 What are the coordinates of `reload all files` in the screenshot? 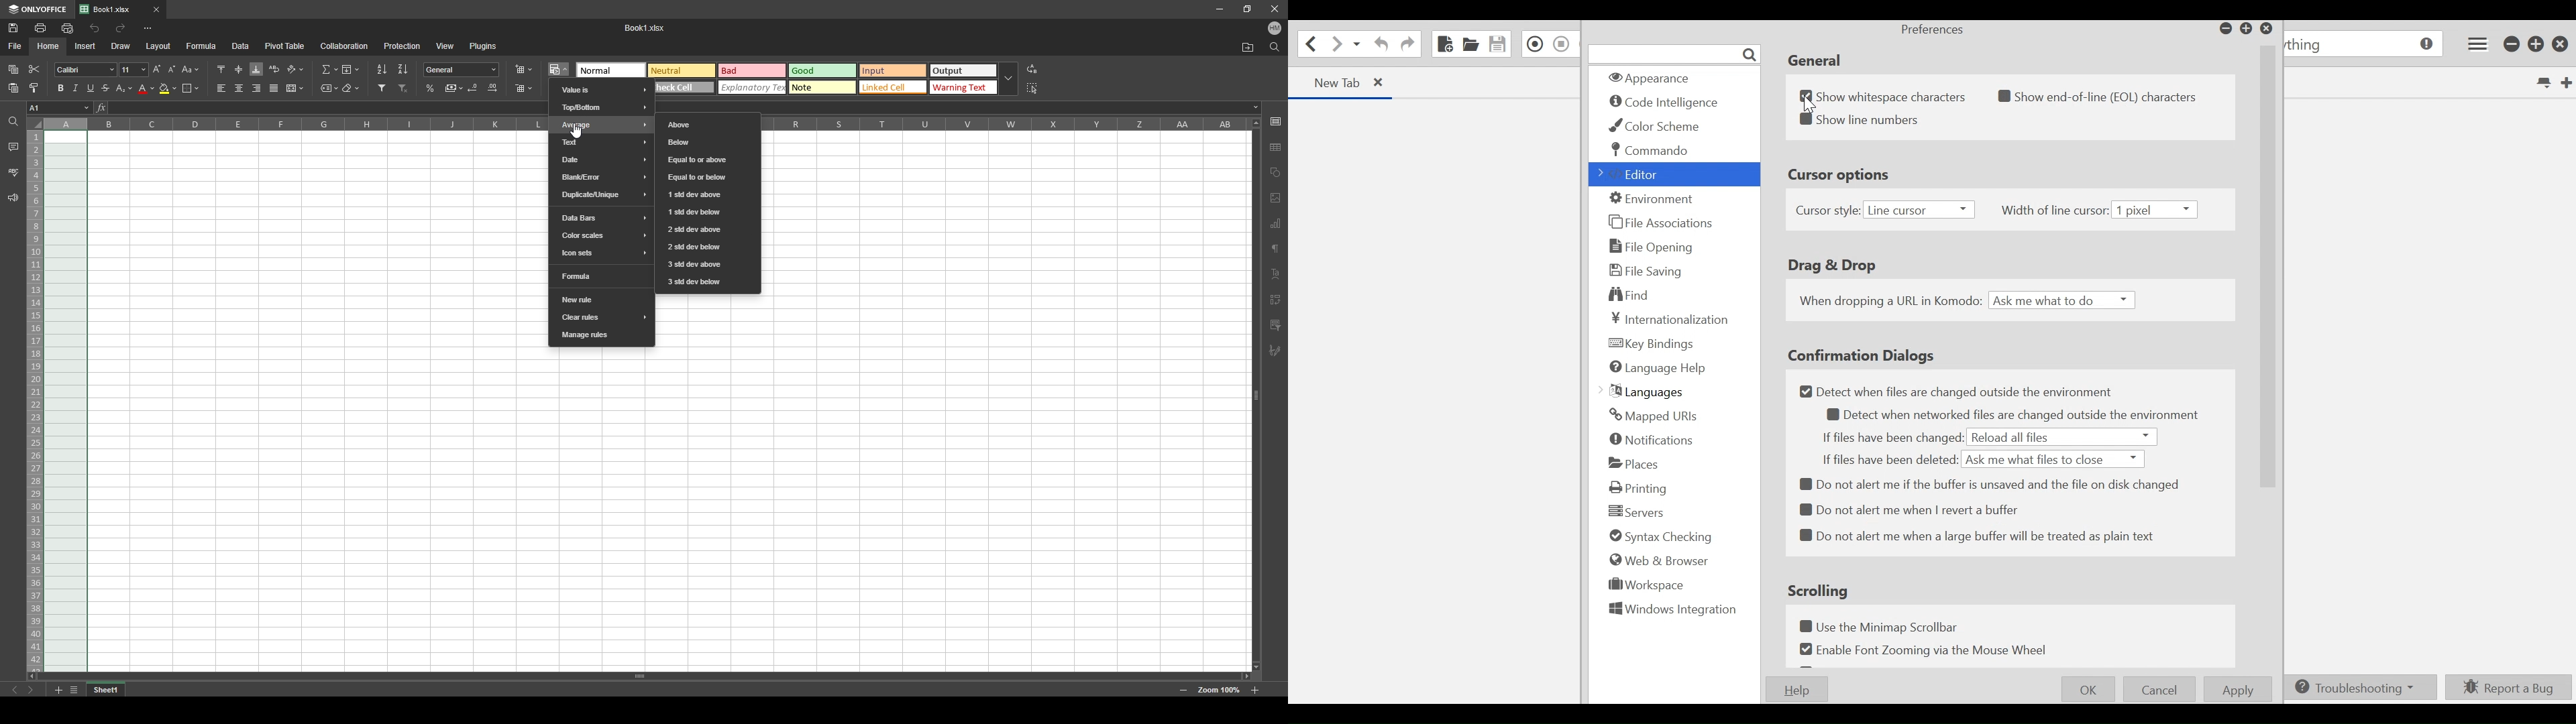 It's located at (2062, 437).